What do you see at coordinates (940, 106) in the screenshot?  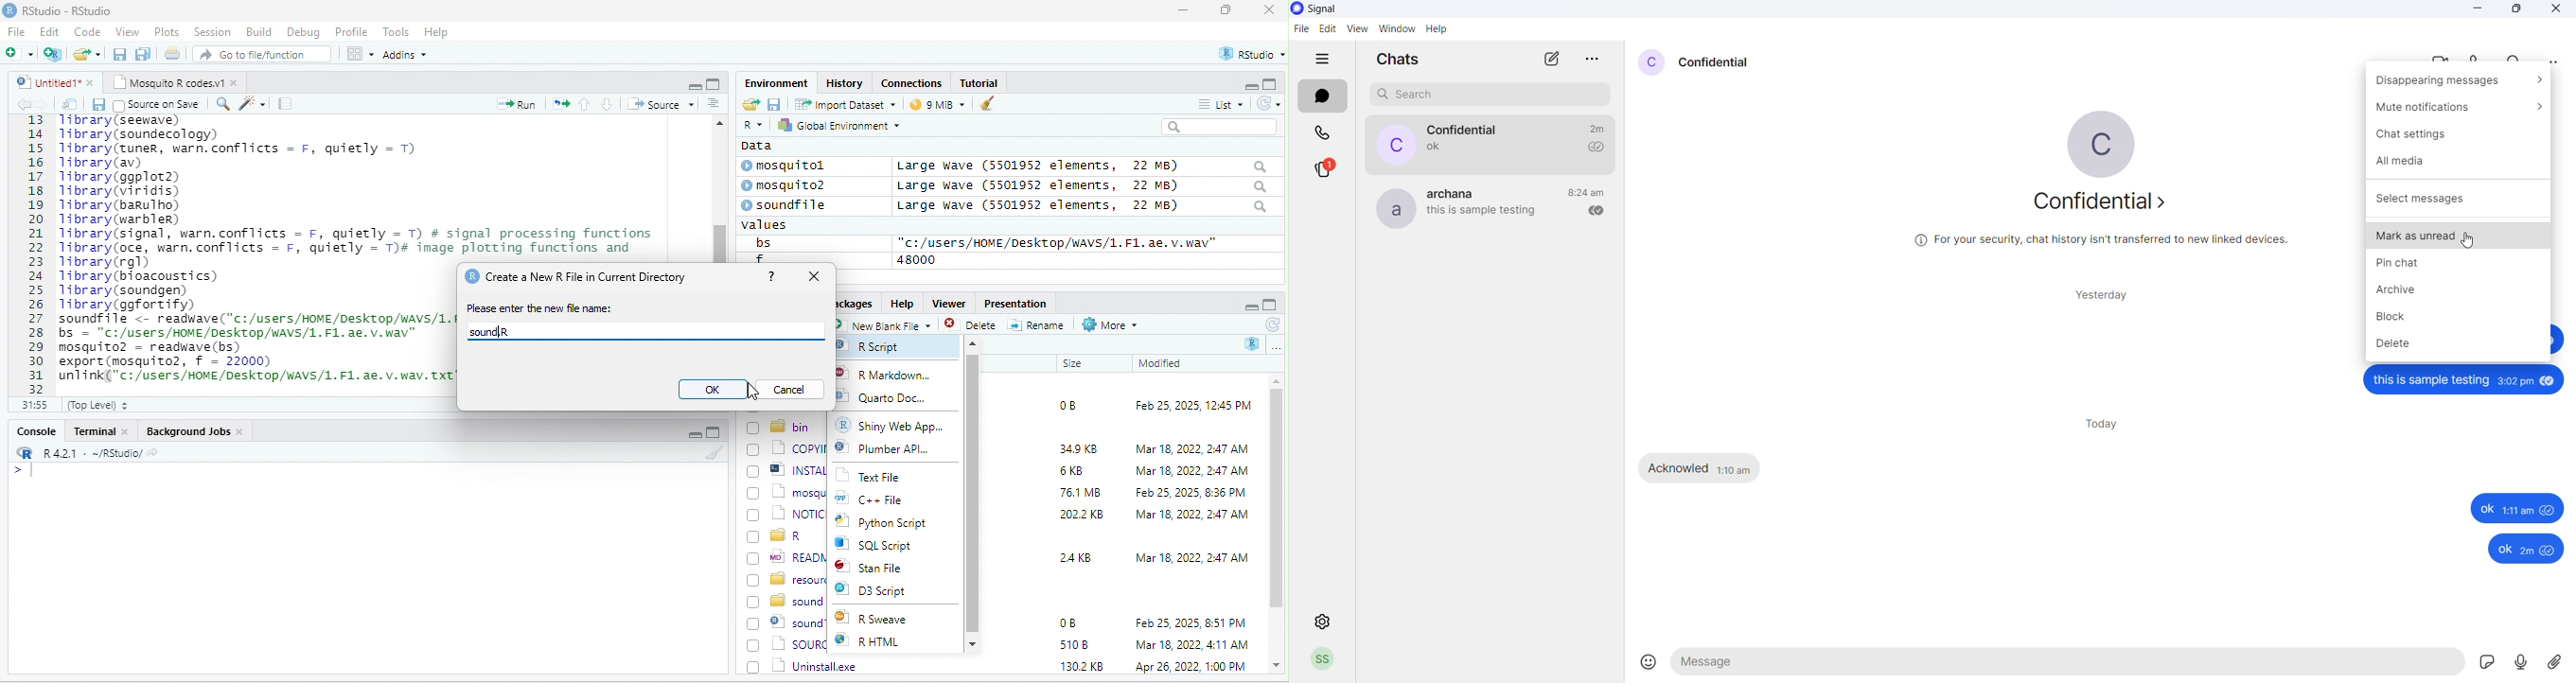 I see `9 mb` at bounding box center [940, 106].